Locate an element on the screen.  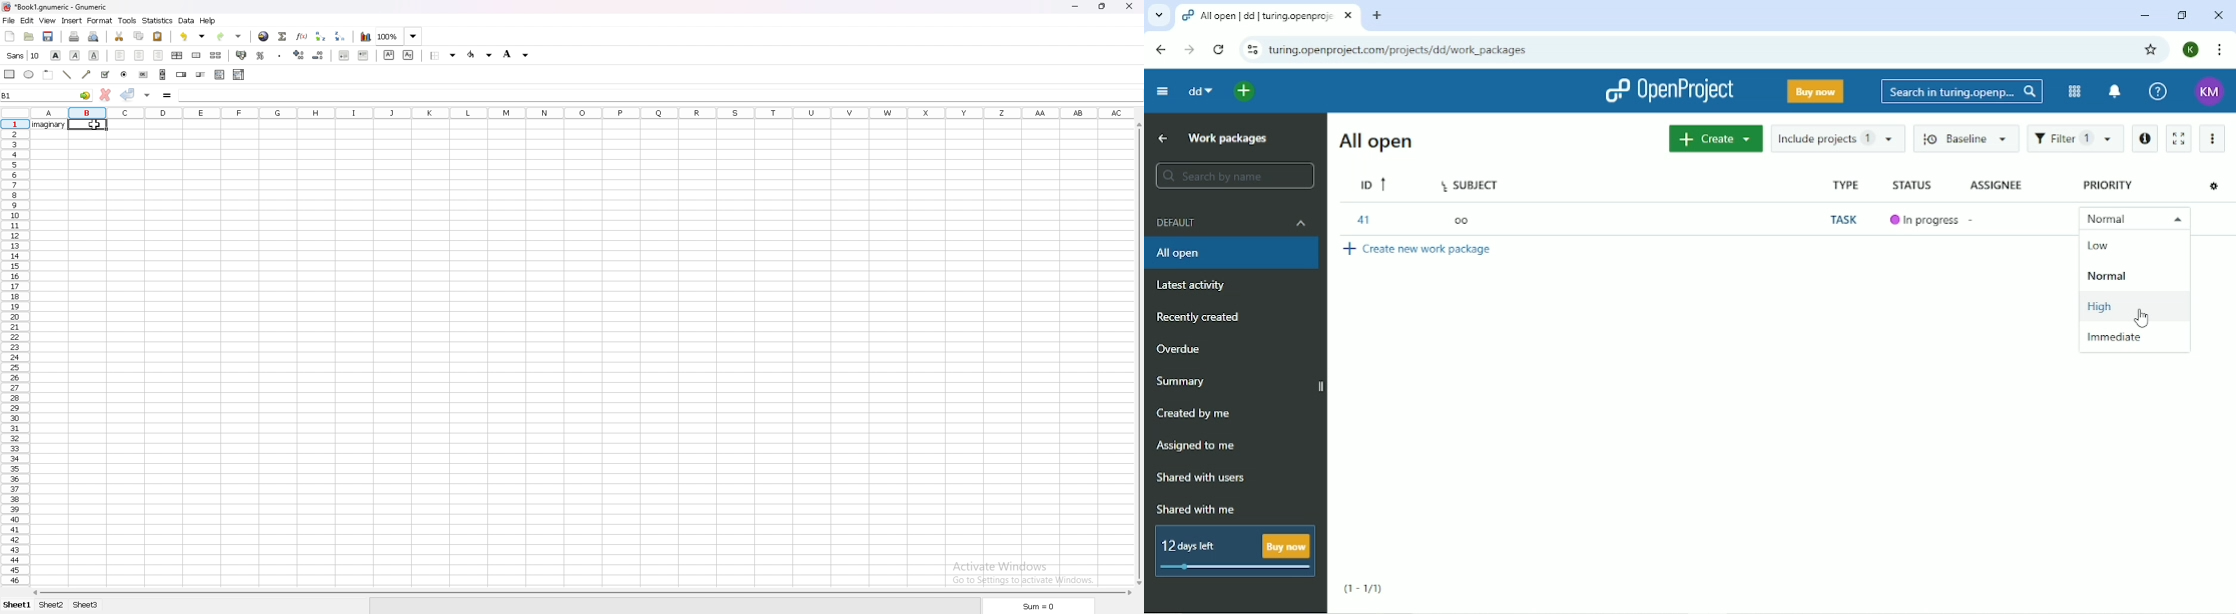
open is located at coordinates (28, 37).